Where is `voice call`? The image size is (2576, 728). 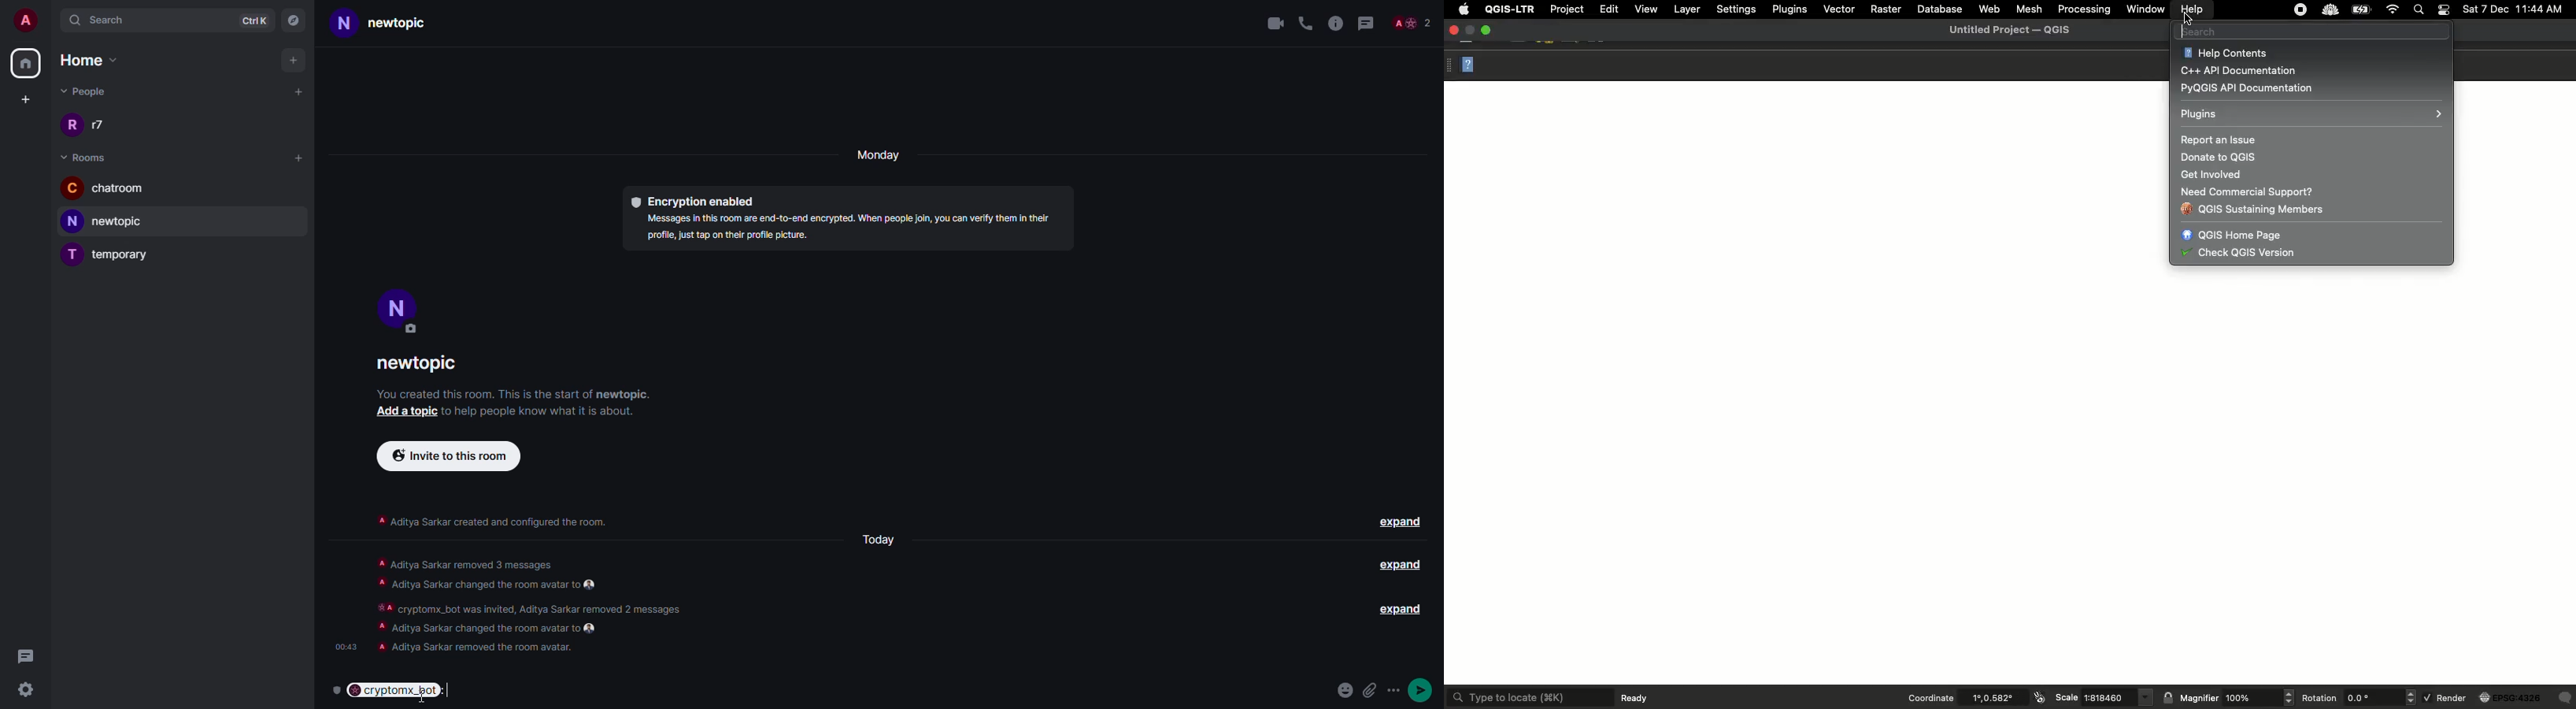 voice call is located at coordinates (1306, 21).